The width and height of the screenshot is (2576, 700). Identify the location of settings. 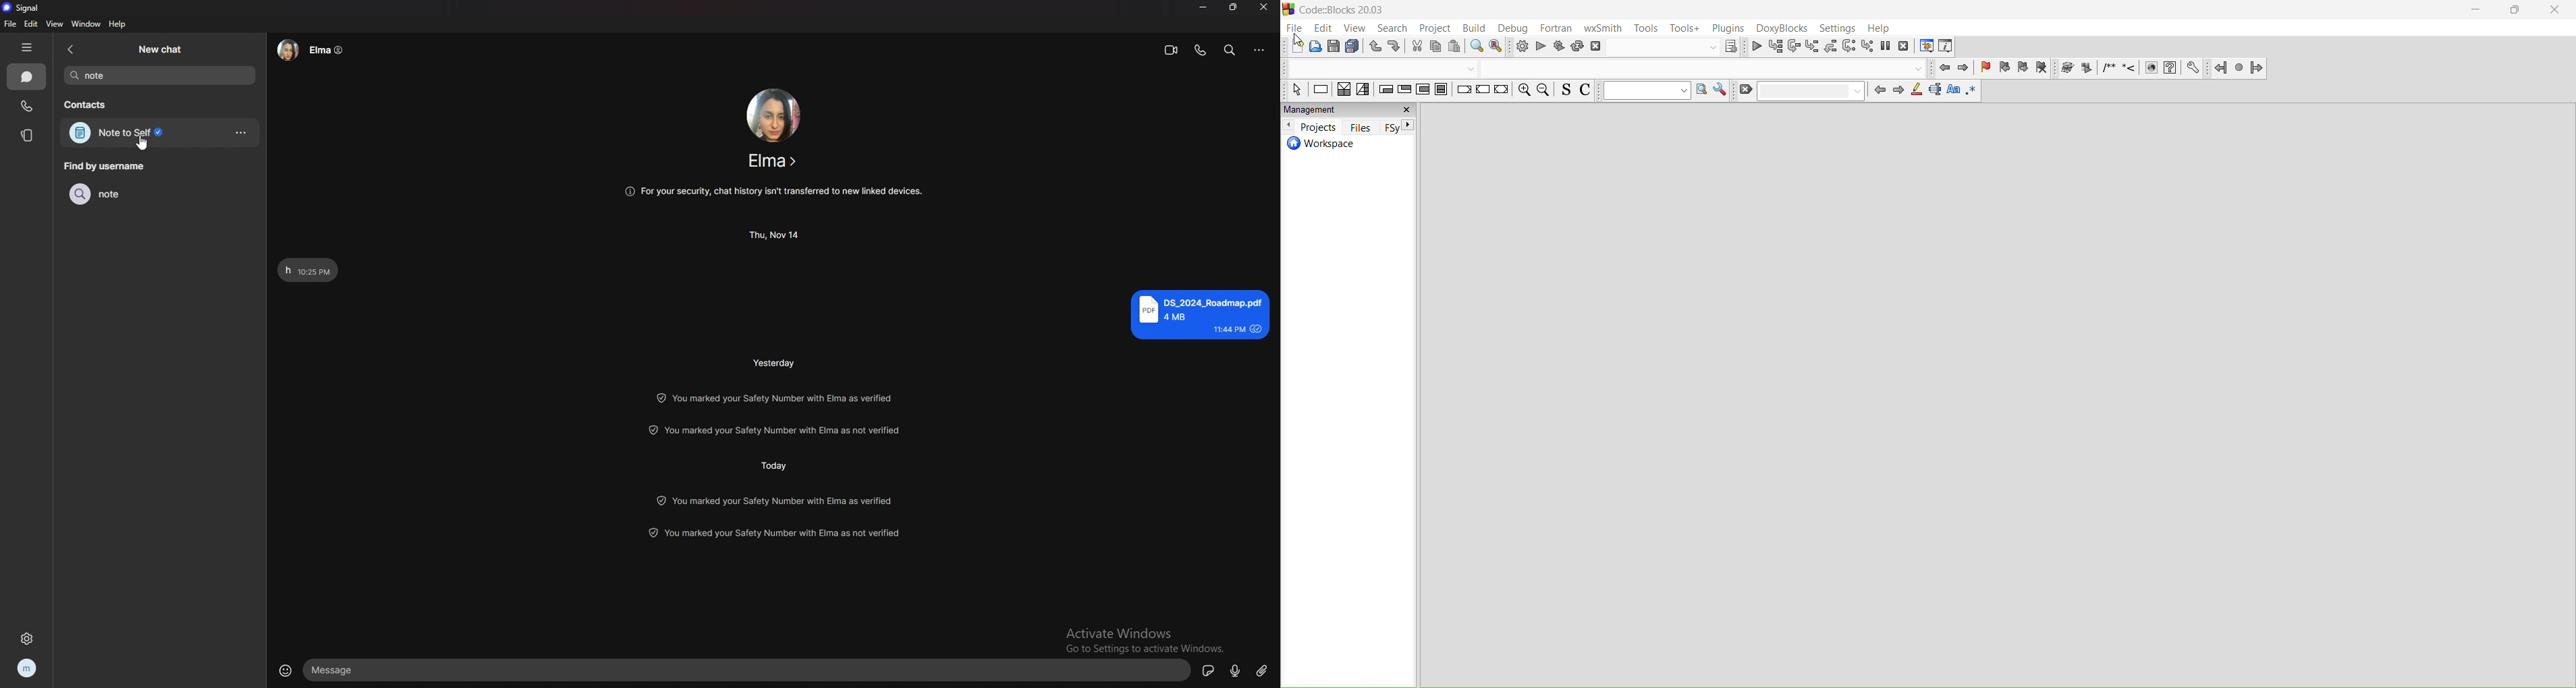
(1840, 29).